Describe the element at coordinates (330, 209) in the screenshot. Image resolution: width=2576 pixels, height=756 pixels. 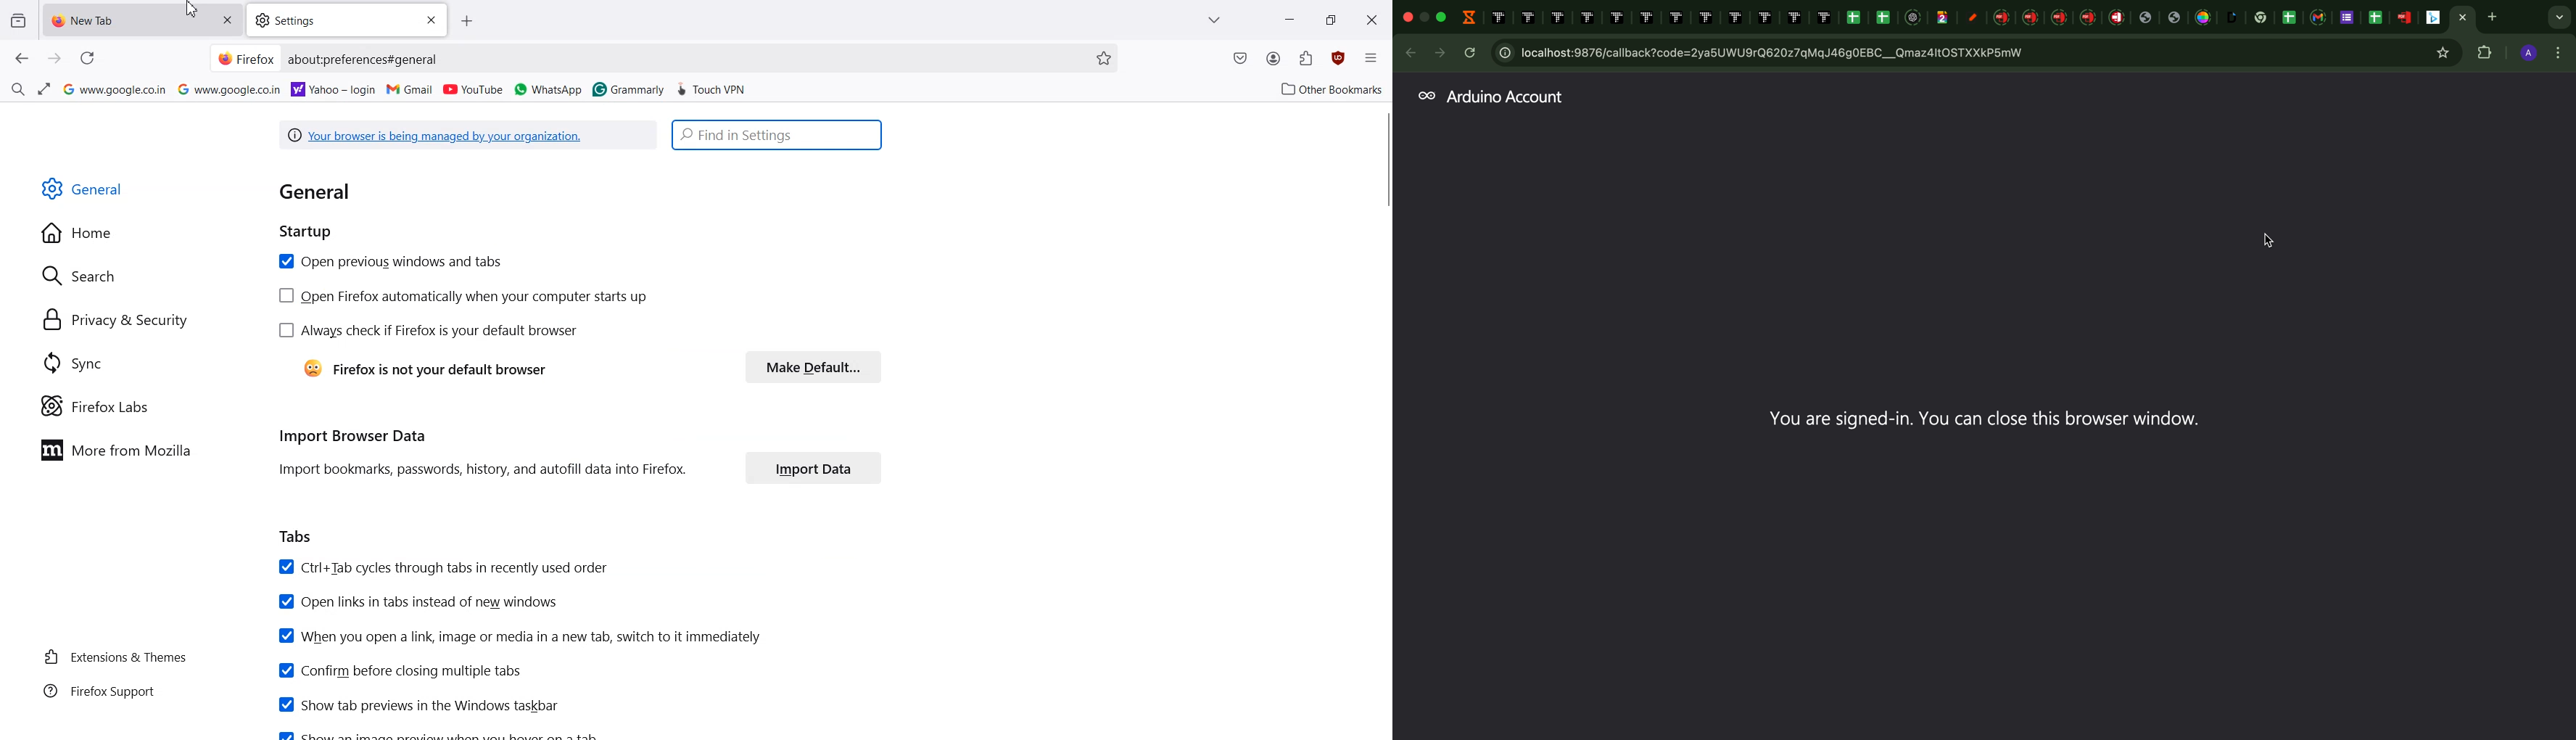
I see `Text` at that location.